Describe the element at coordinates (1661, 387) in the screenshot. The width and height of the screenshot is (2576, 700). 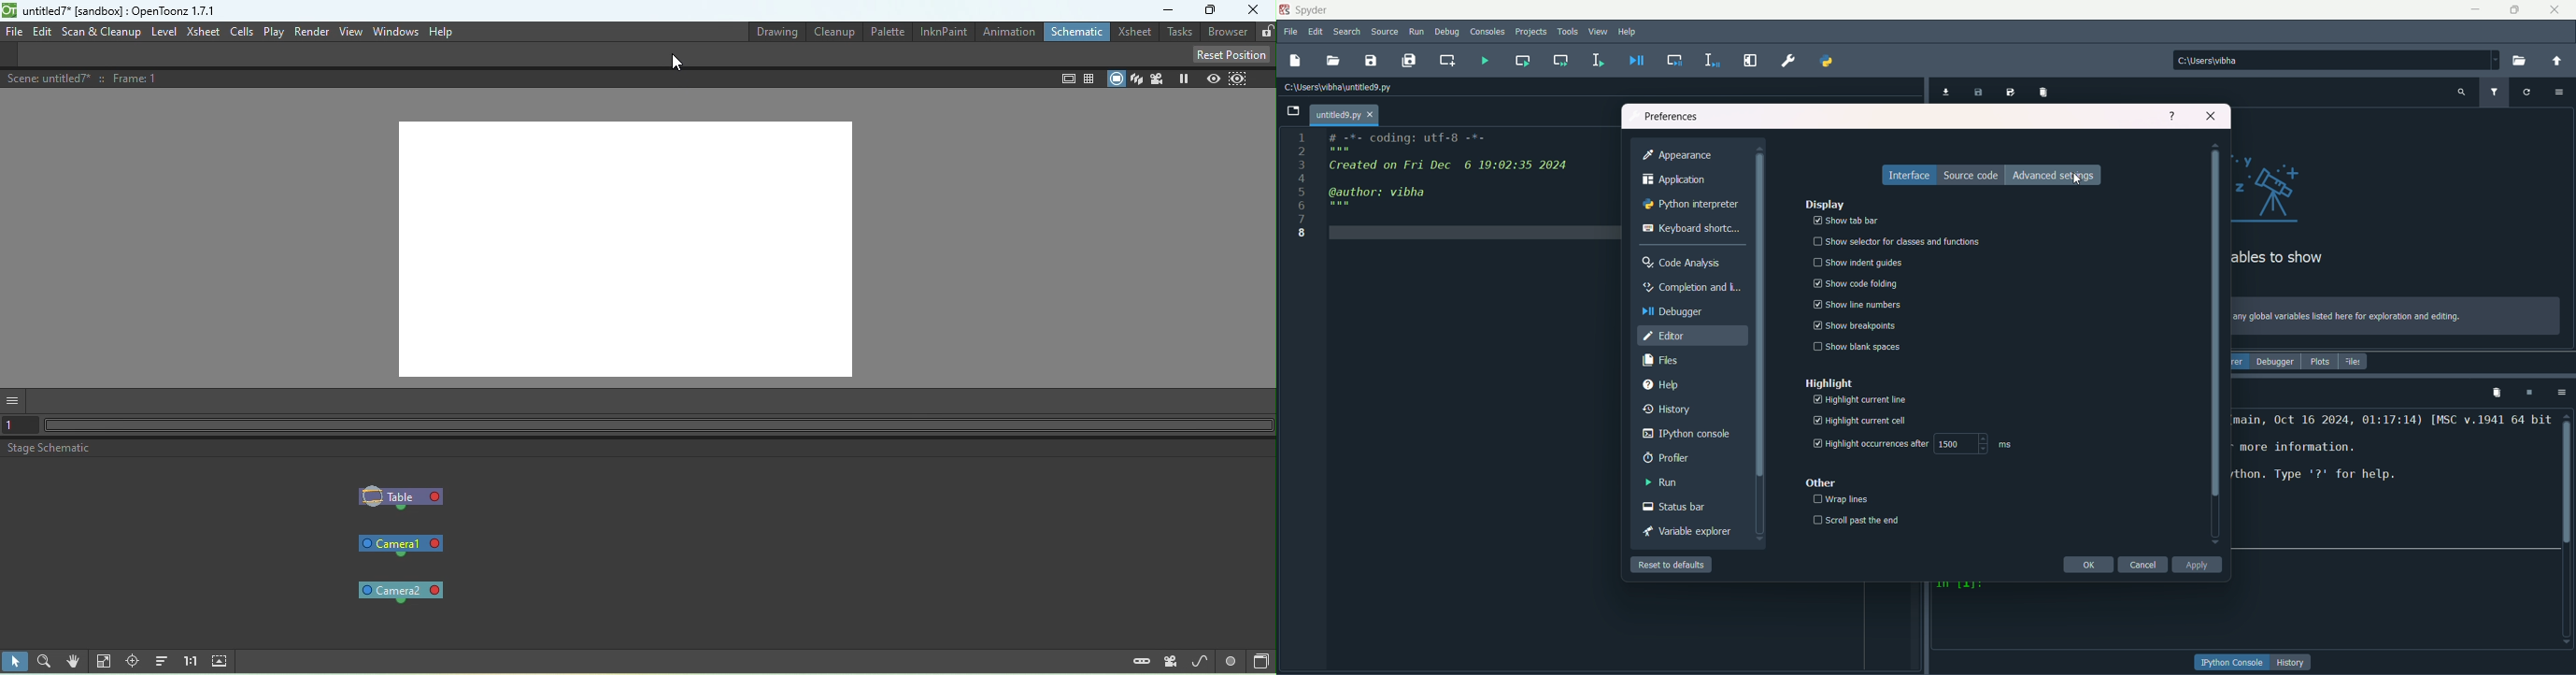
I see `help` at that location.